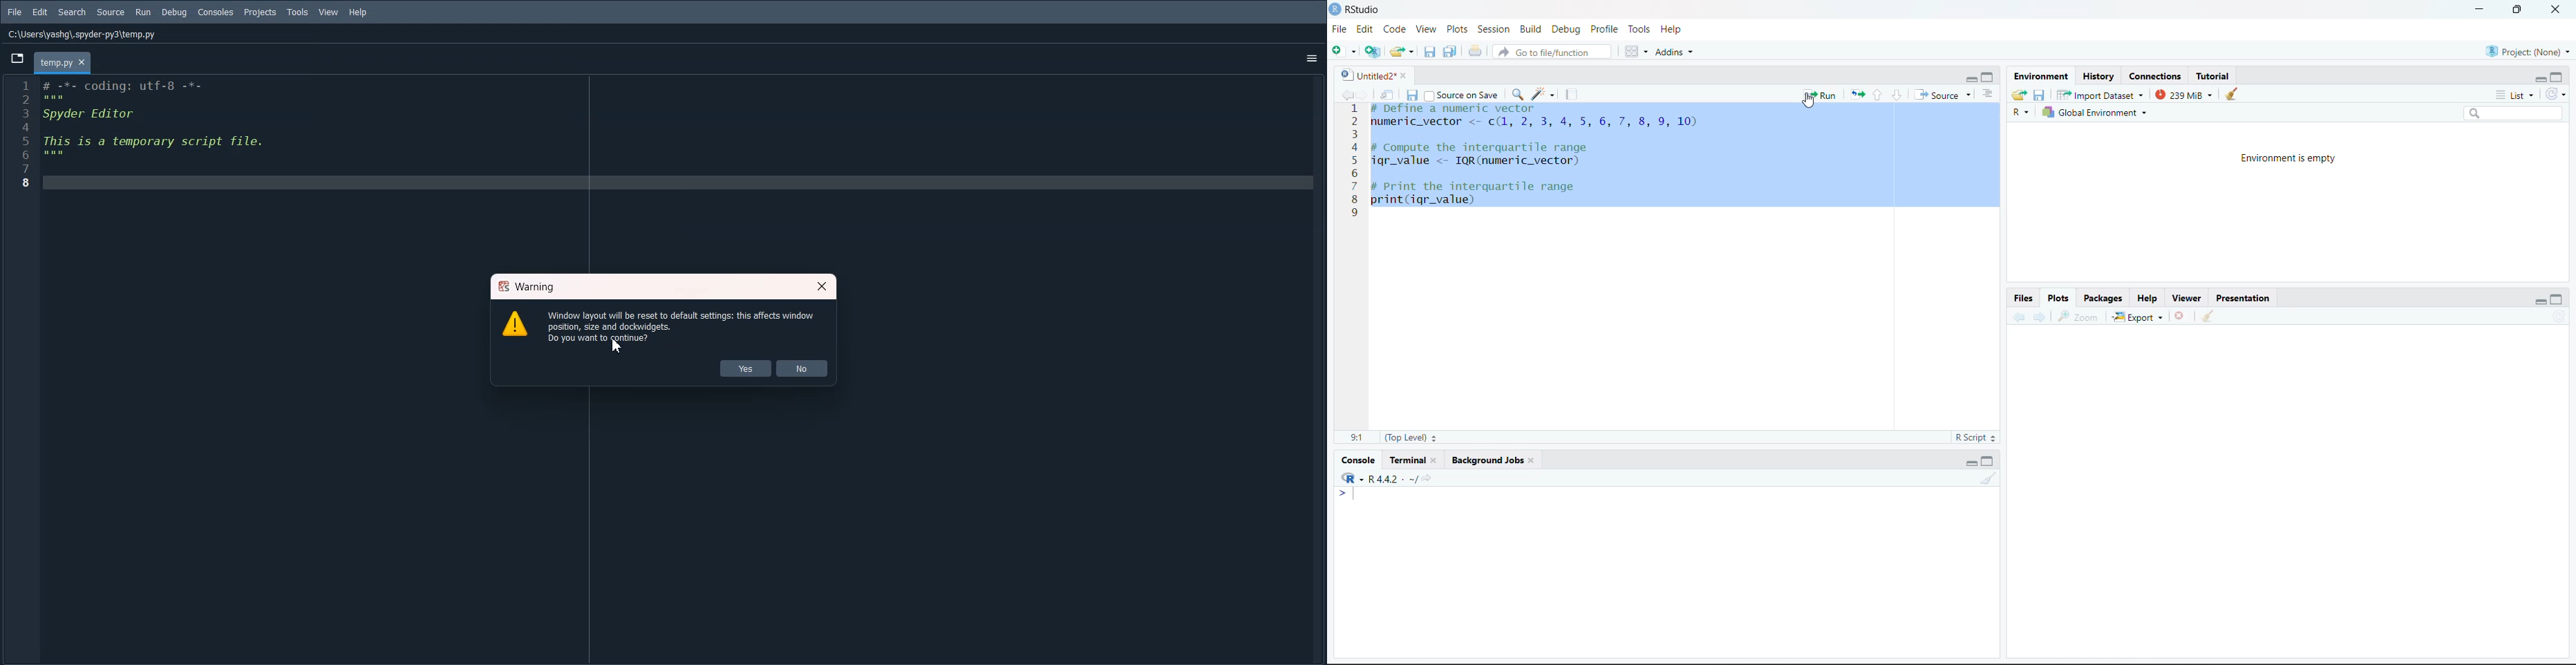  Describe the element at coordinates (746, 368) in the screenshot. I see `Yes` at that location.